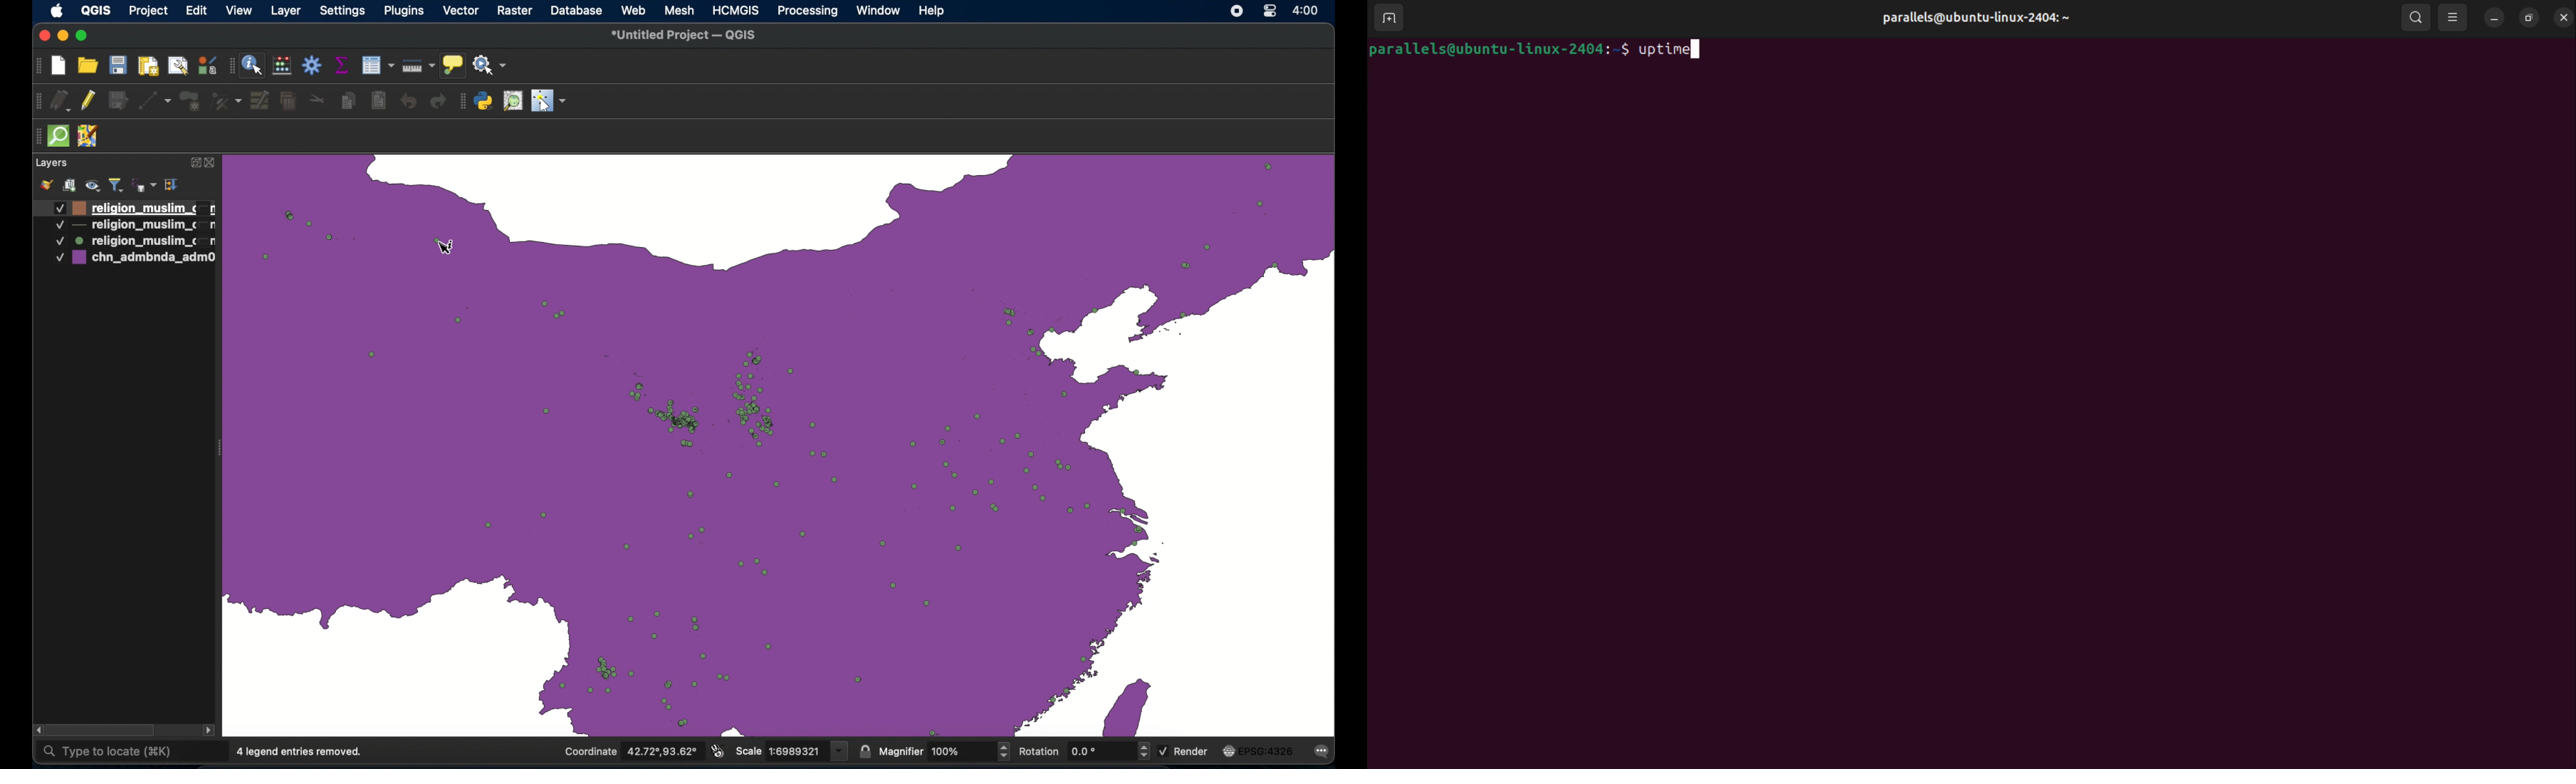  Describe the element at coordinates (290, 99) in the screenshot. I see `delete selected` at that location.